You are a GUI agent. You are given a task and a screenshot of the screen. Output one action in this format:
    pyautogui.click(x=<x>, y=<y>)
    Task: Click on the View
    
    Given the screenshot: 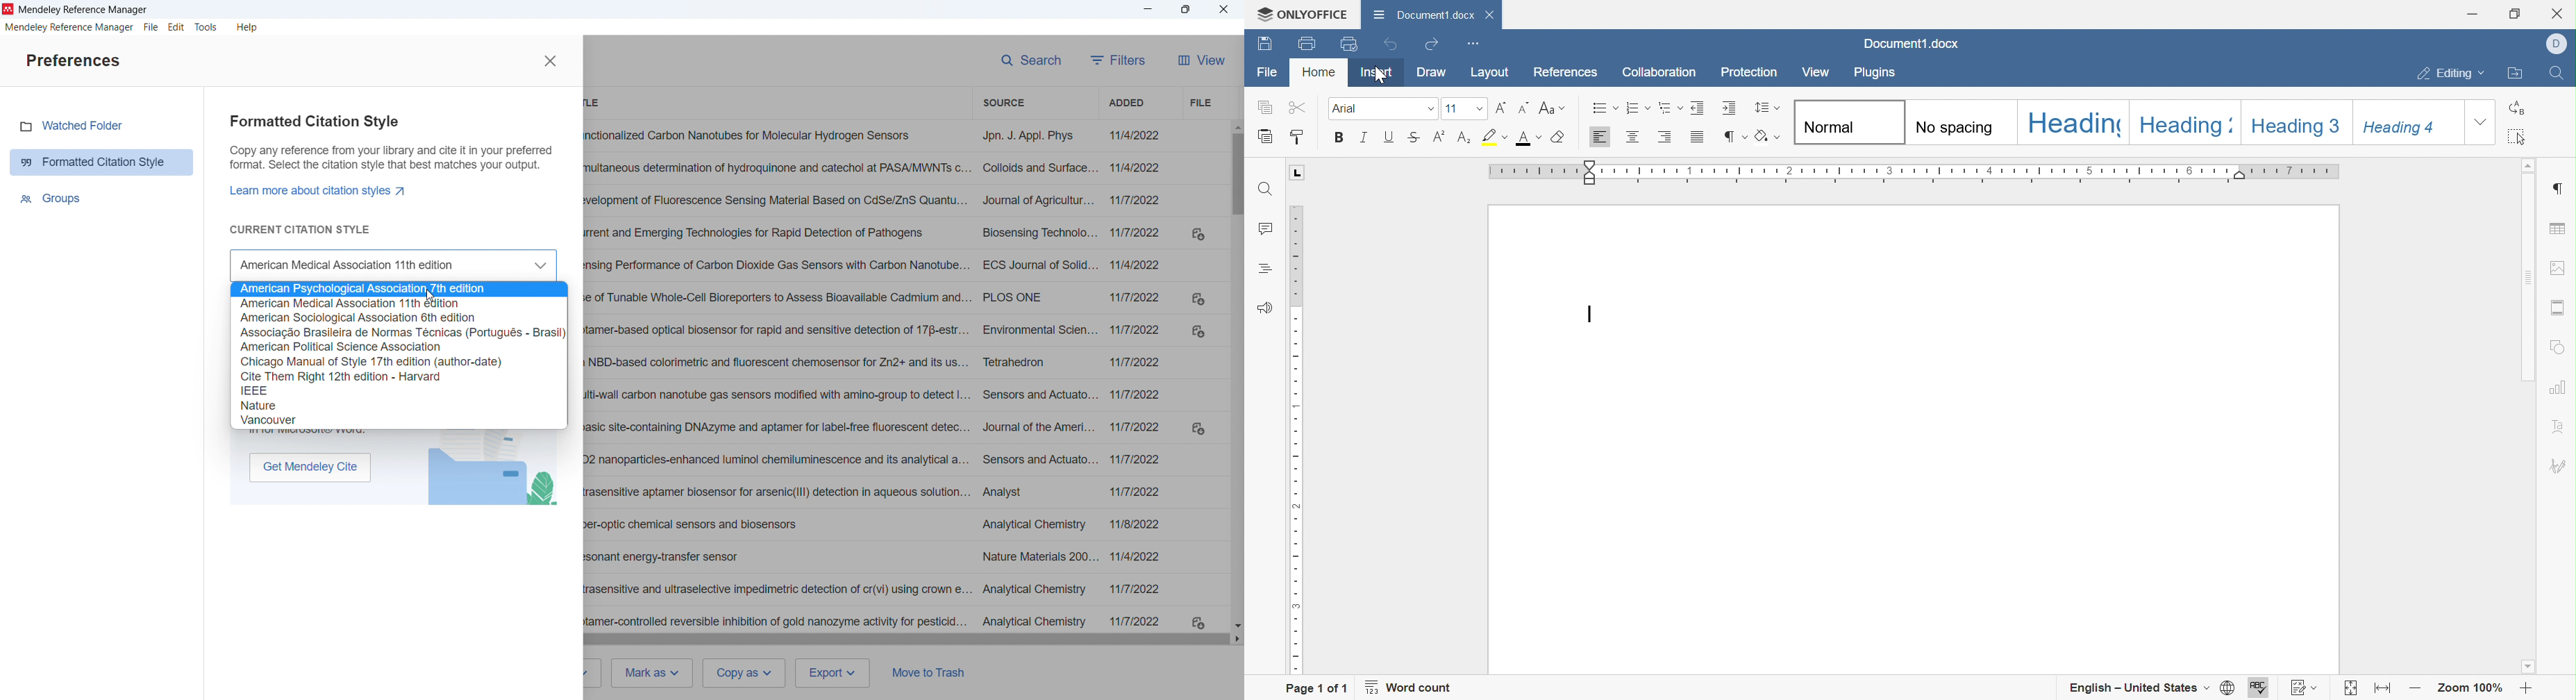 What is the action you would take?
    pyautogui.click(x=1815, y=71)
    